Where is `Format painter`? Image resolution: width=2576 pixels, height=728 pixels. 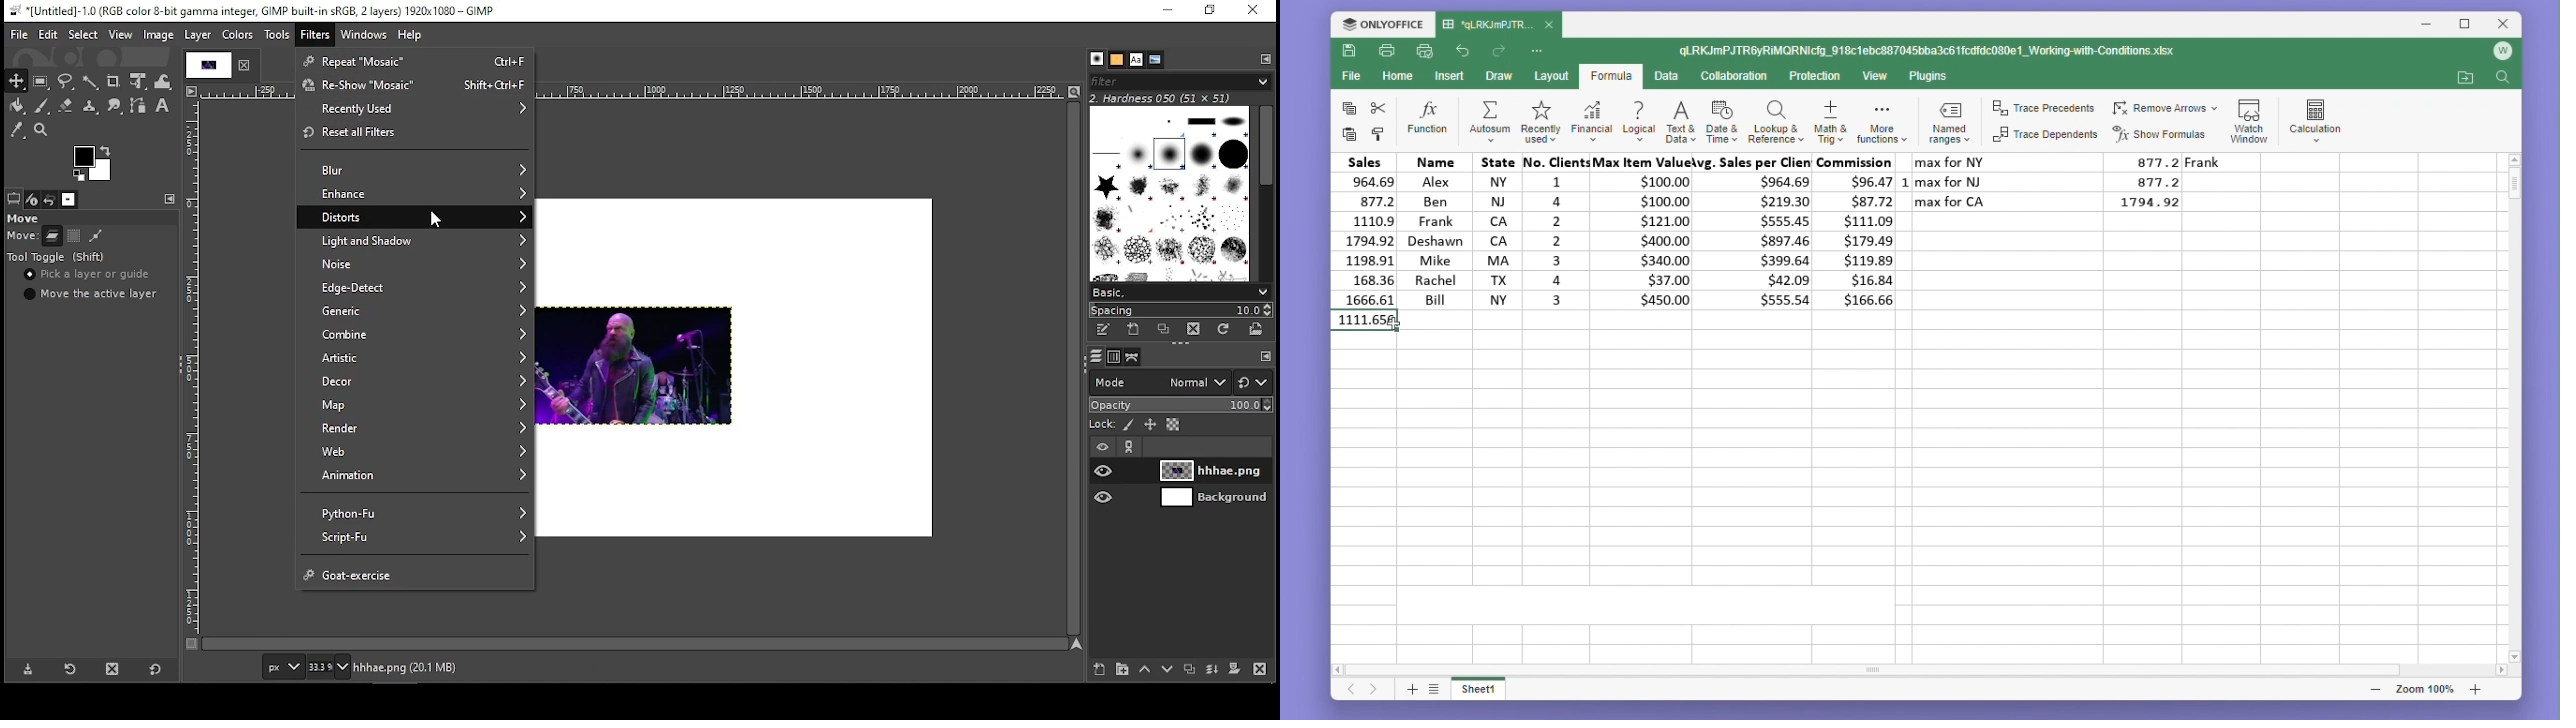
Format painter is located at coordinates (1378, 135).